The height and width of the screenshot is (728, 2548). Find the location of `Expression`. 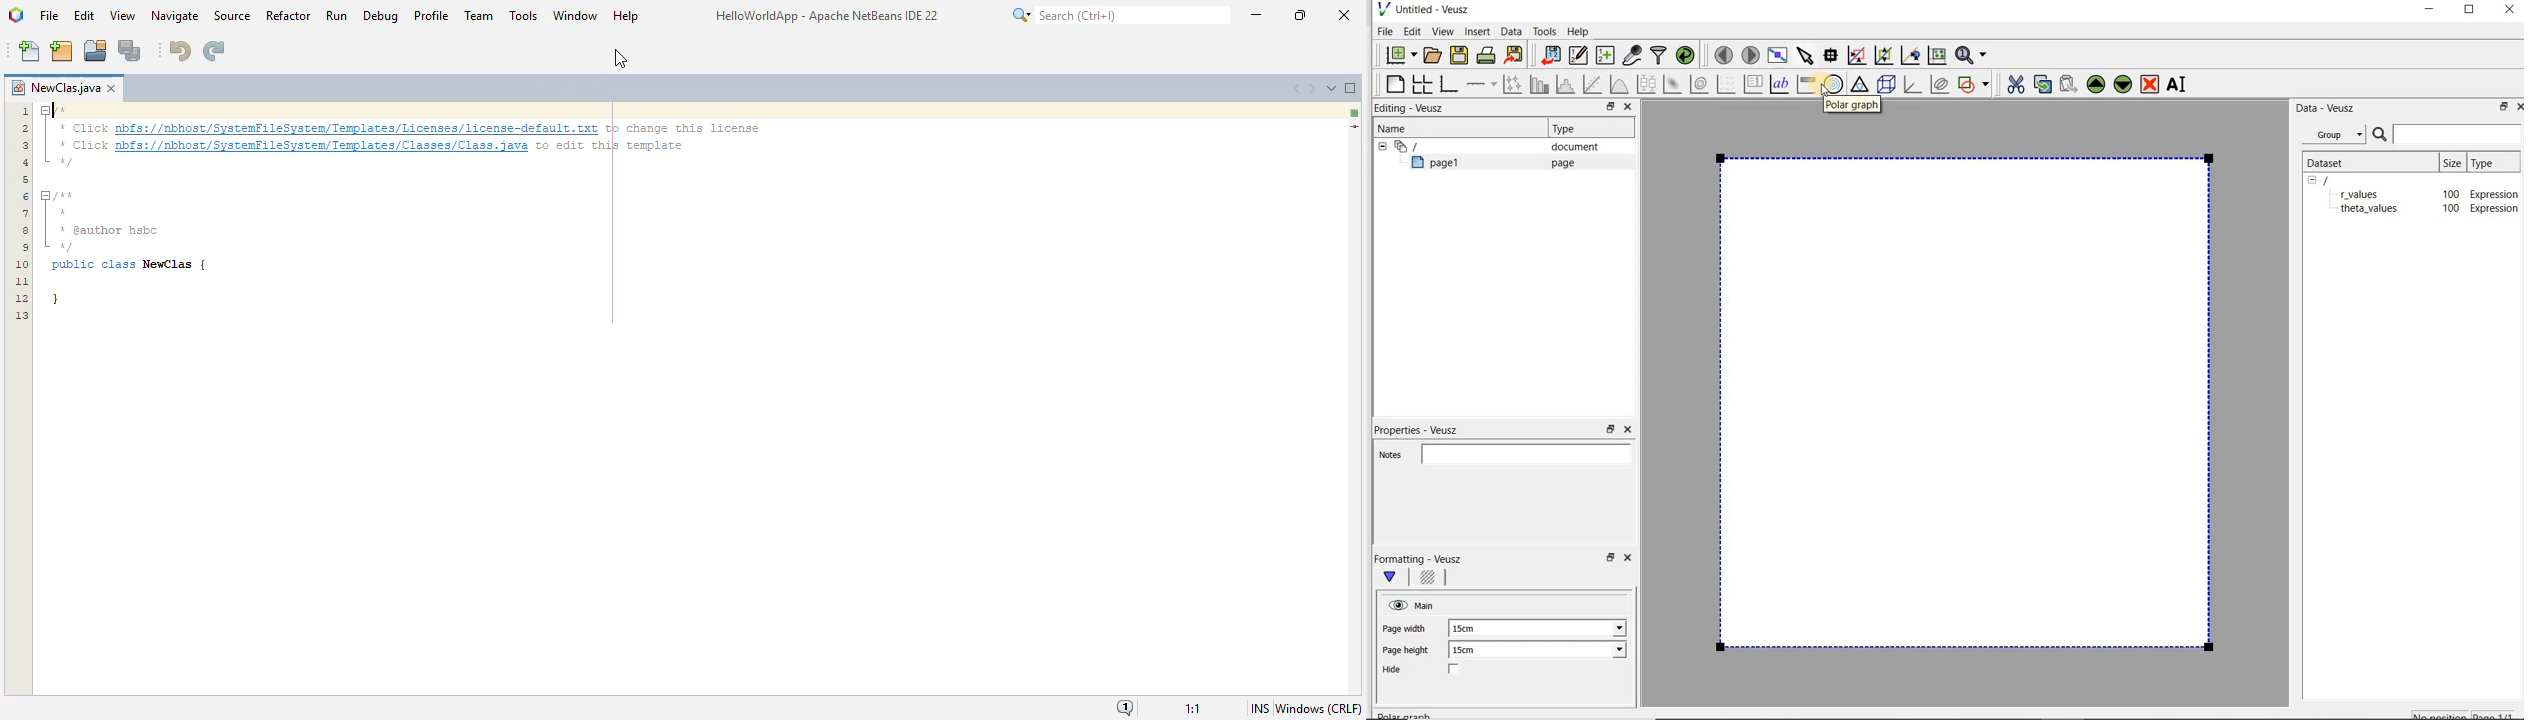

Expression is located at coordinates (2492, 191).